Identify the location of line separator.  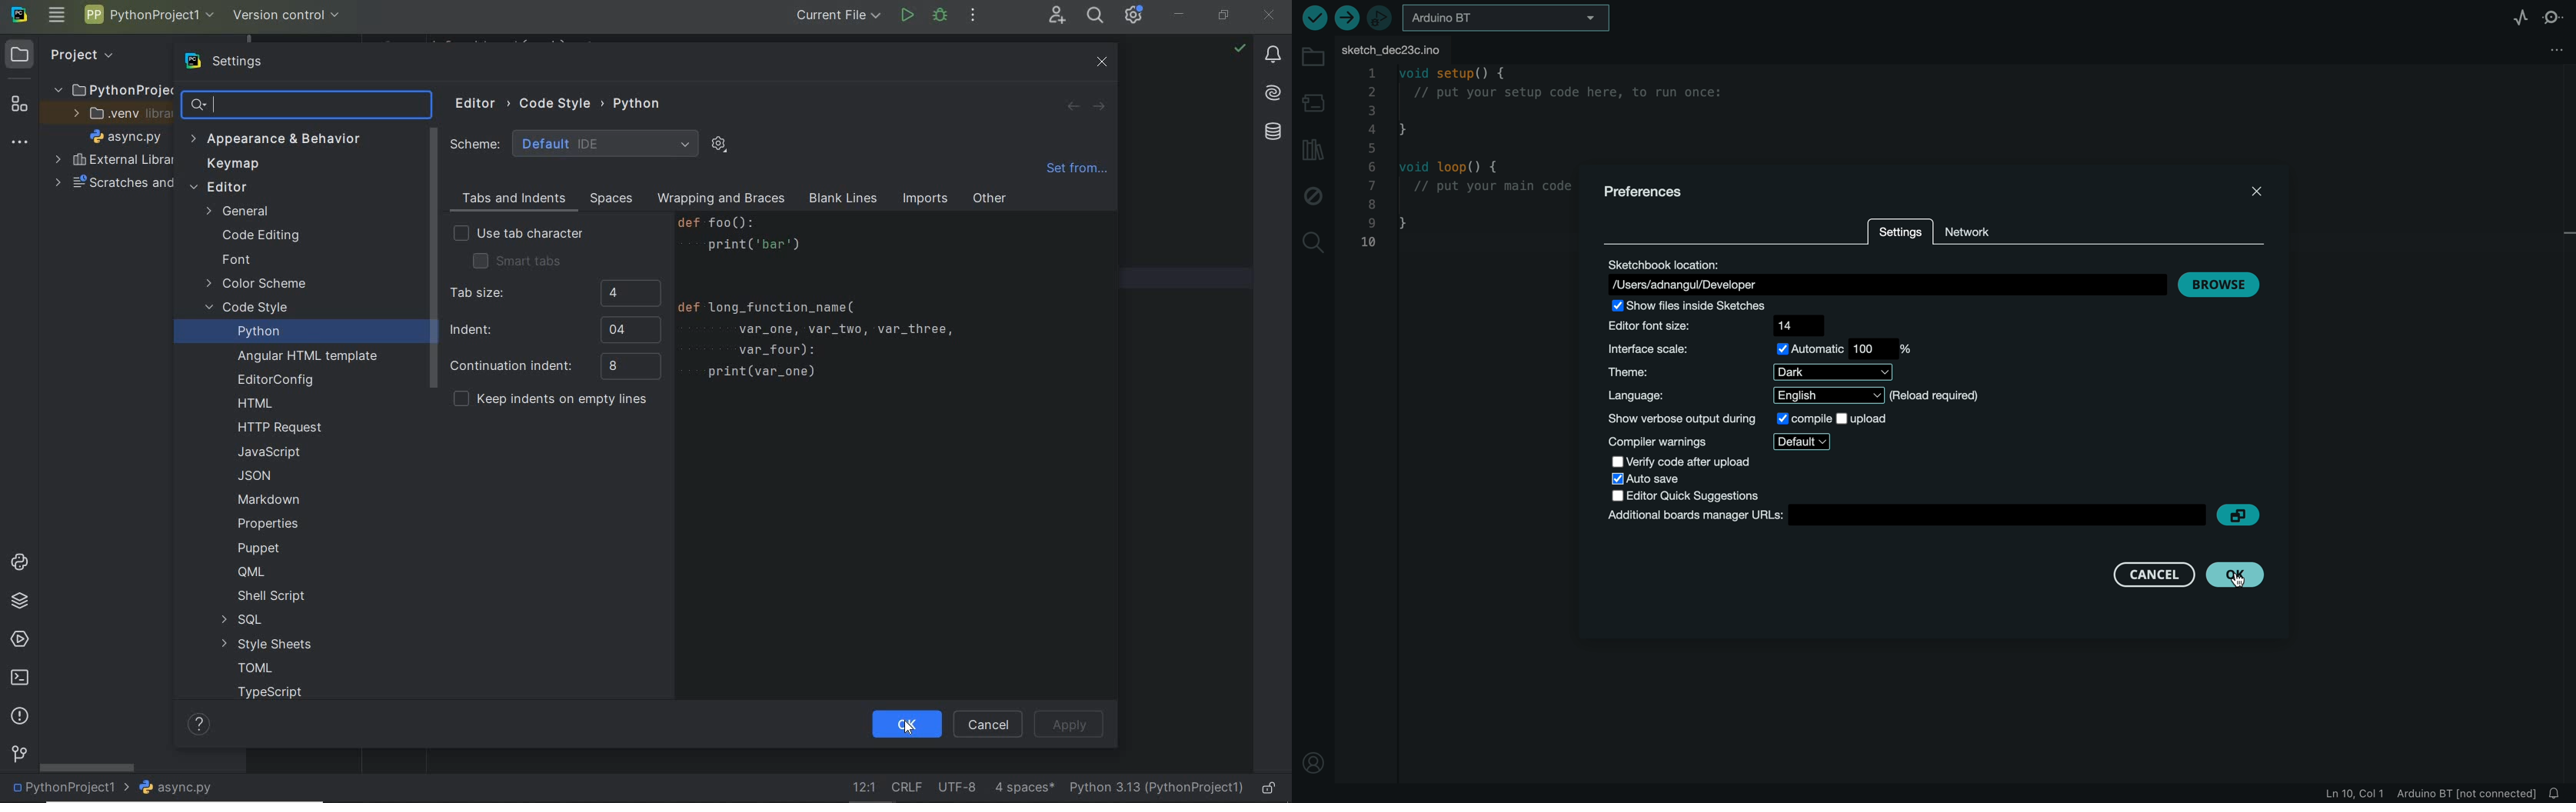
(909, 785).